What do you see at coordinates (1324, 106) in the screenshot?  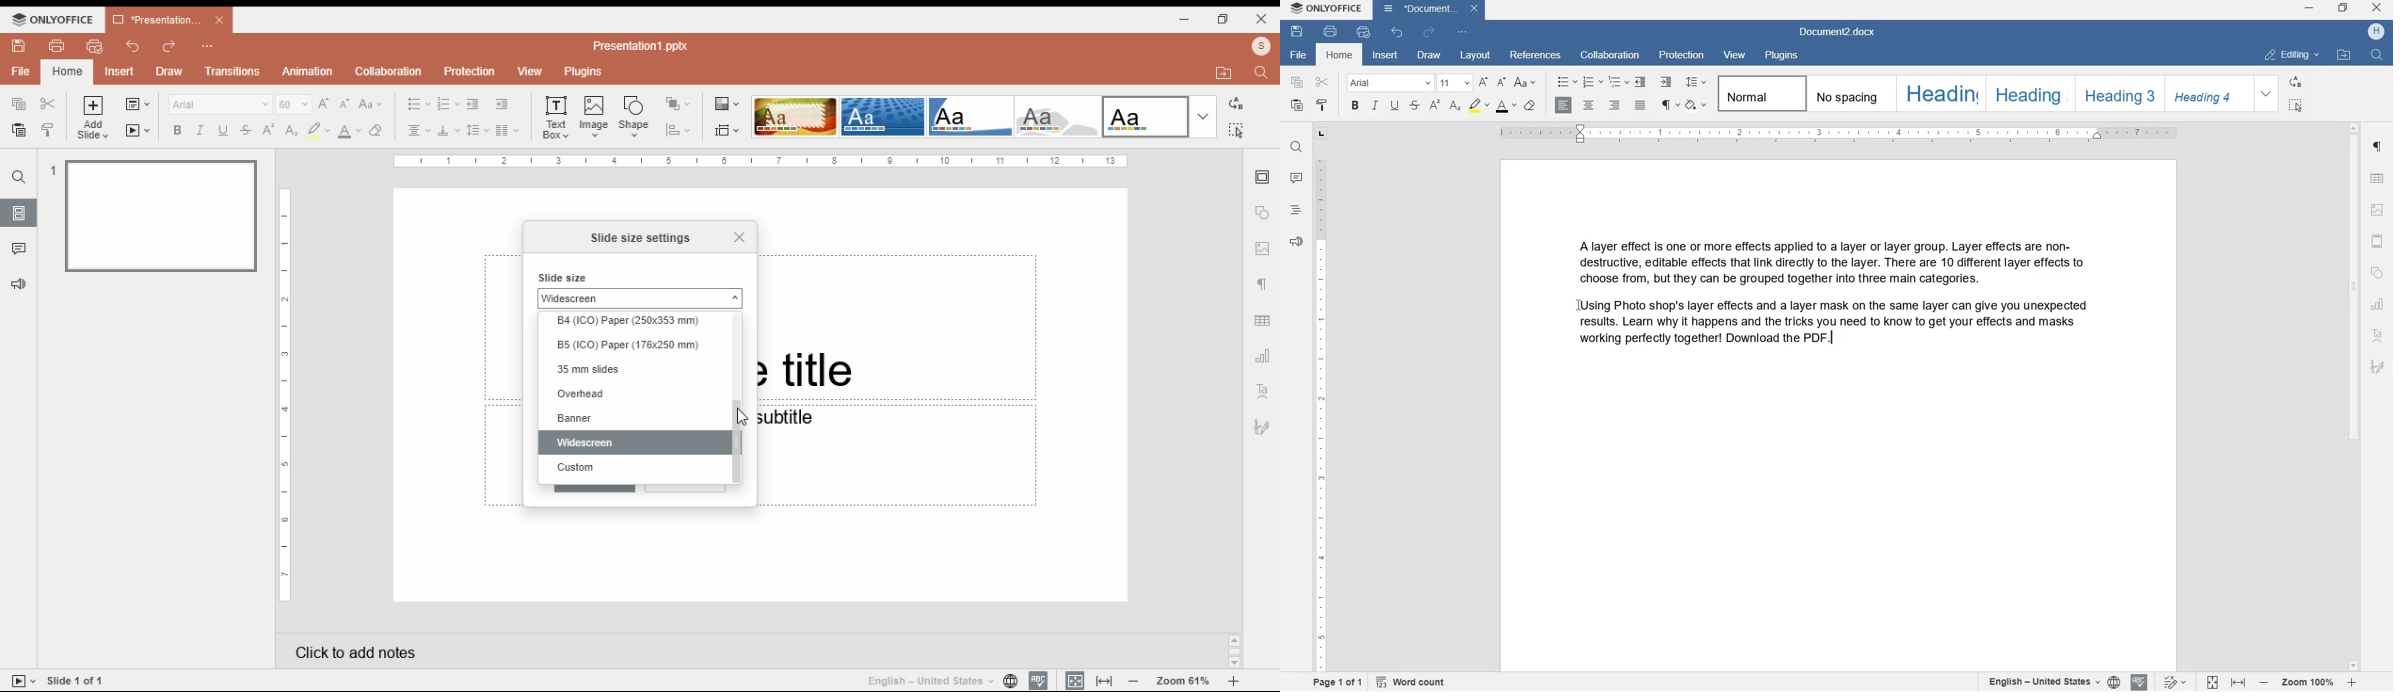 I see `COPY STYLE` at bounding box center [1324, 106].